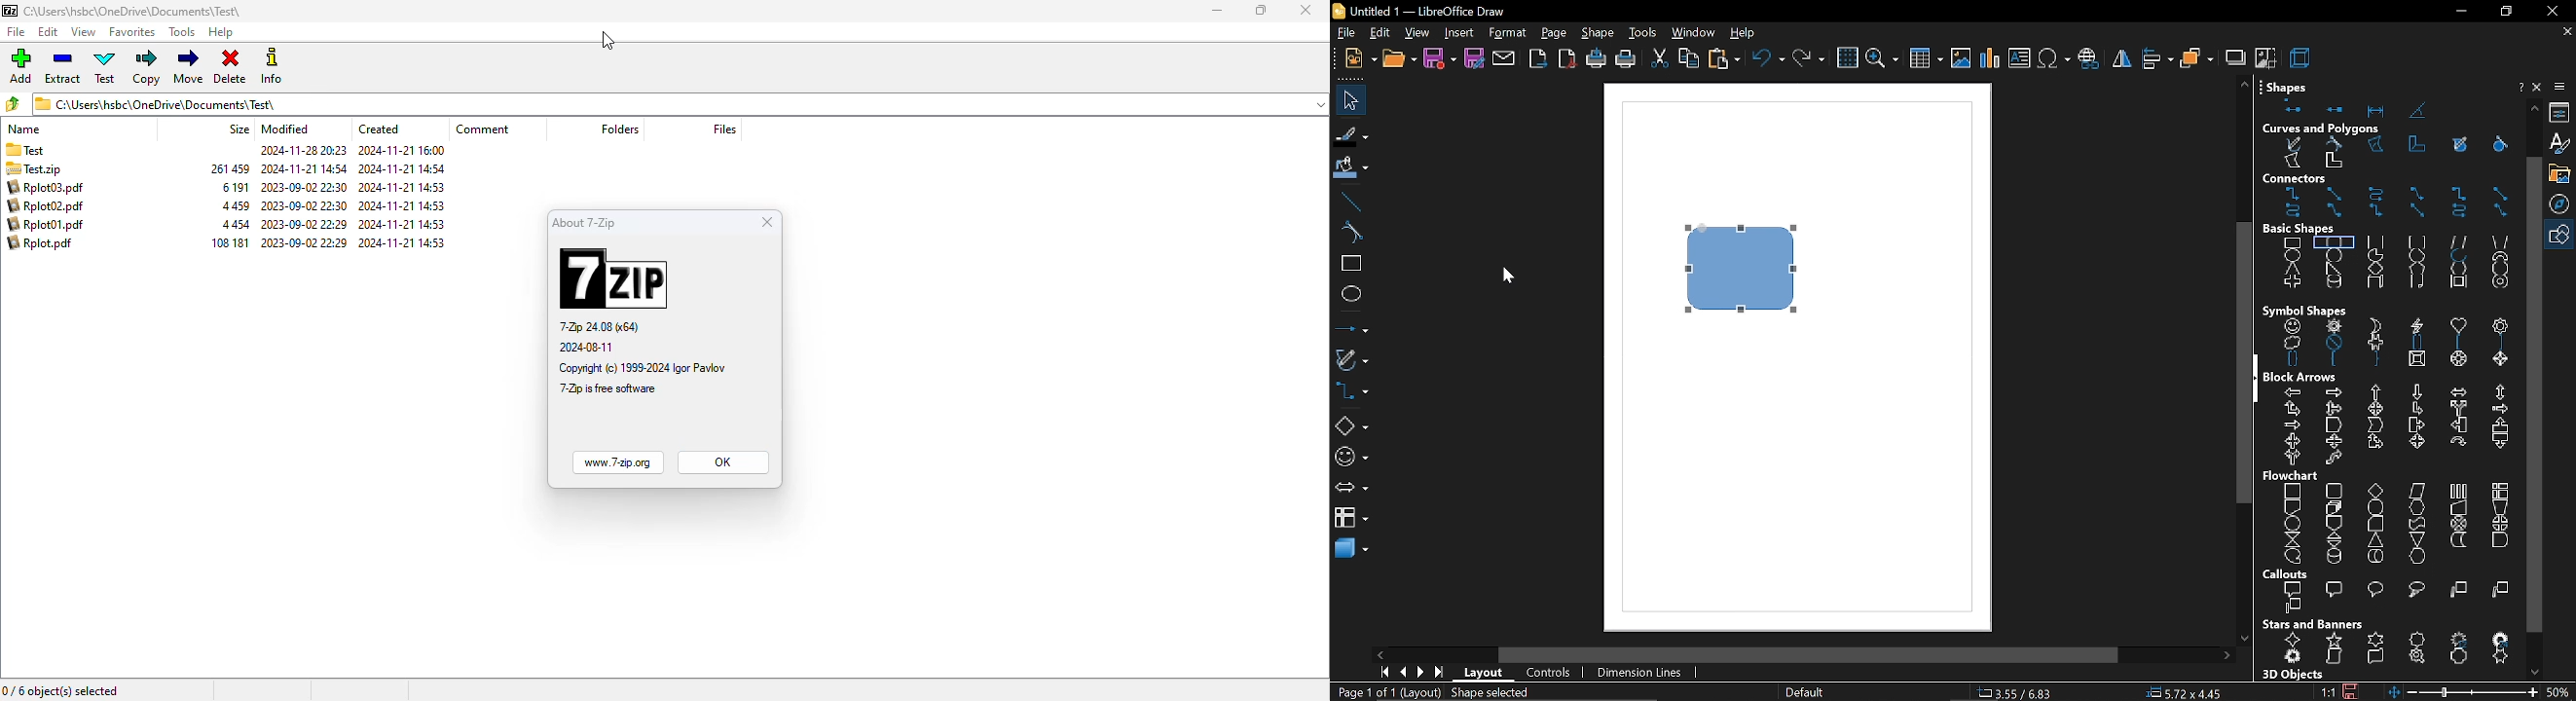 This screenshot has width=2576, height=728. Describe the element at coordinates (1927, 61) in the screenshot. I see `insert table` at that location.